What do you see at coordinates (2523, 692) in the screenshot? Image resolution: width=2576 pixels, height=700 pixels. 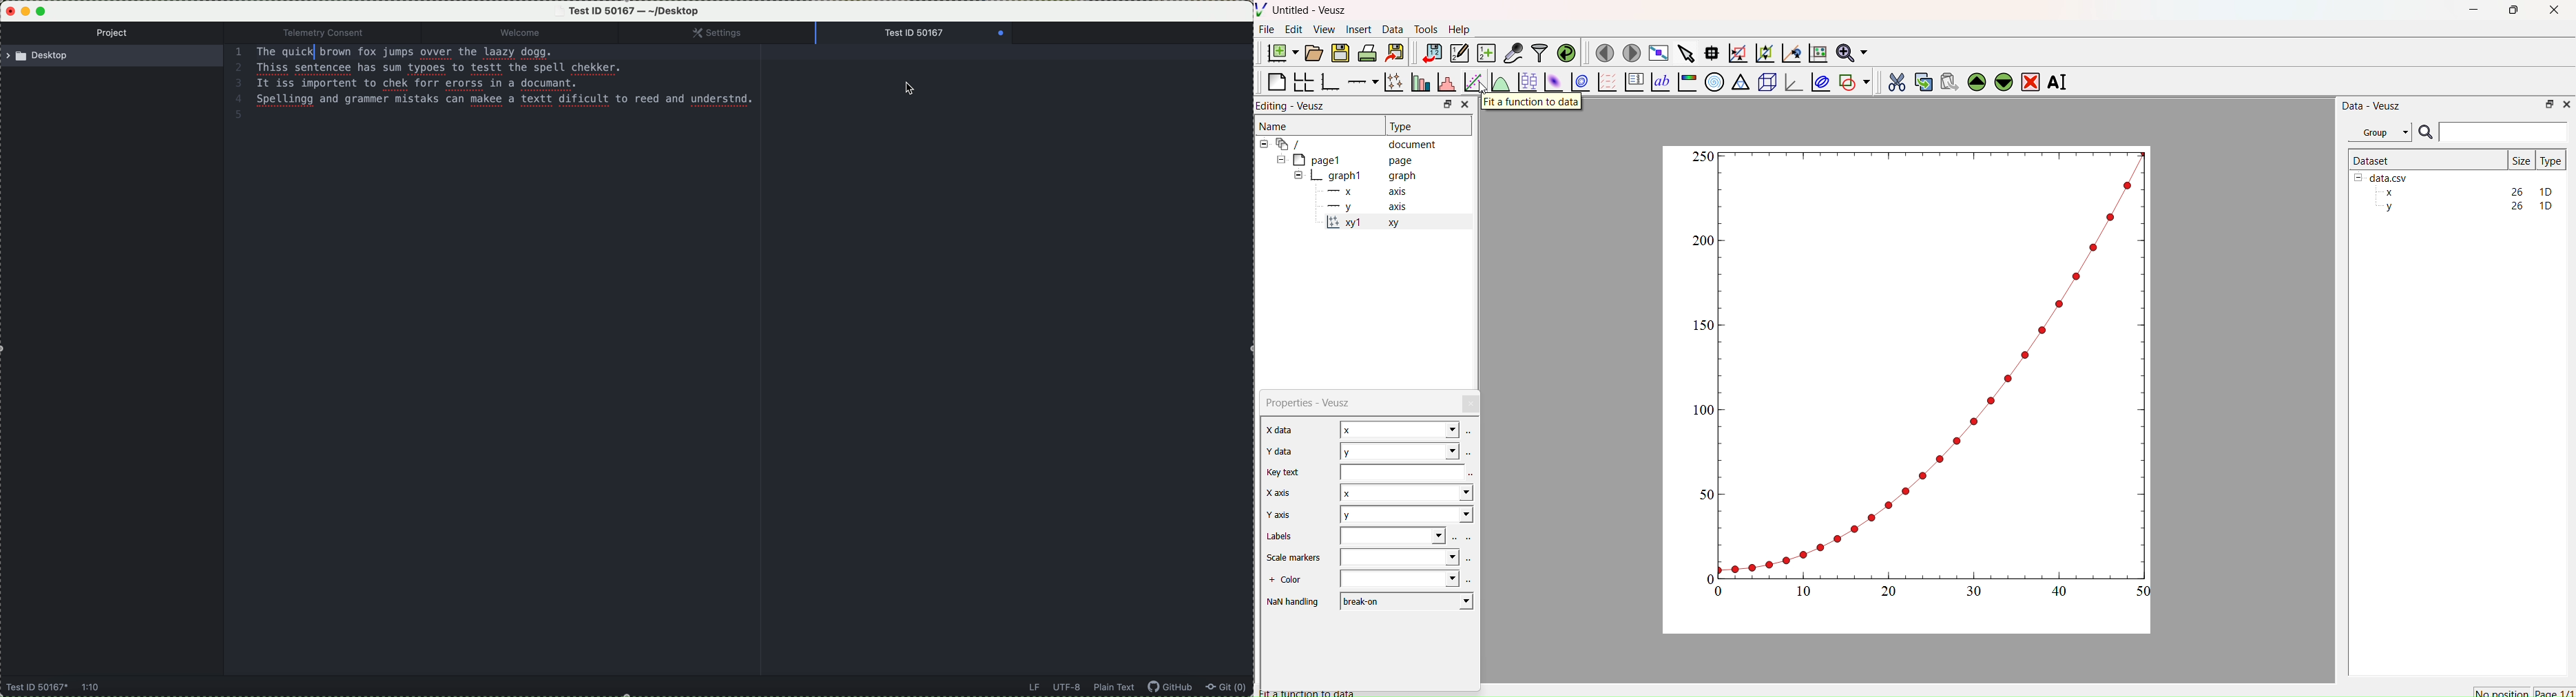 I see `No position Page 1/1` at bounding box center [2523, 692].